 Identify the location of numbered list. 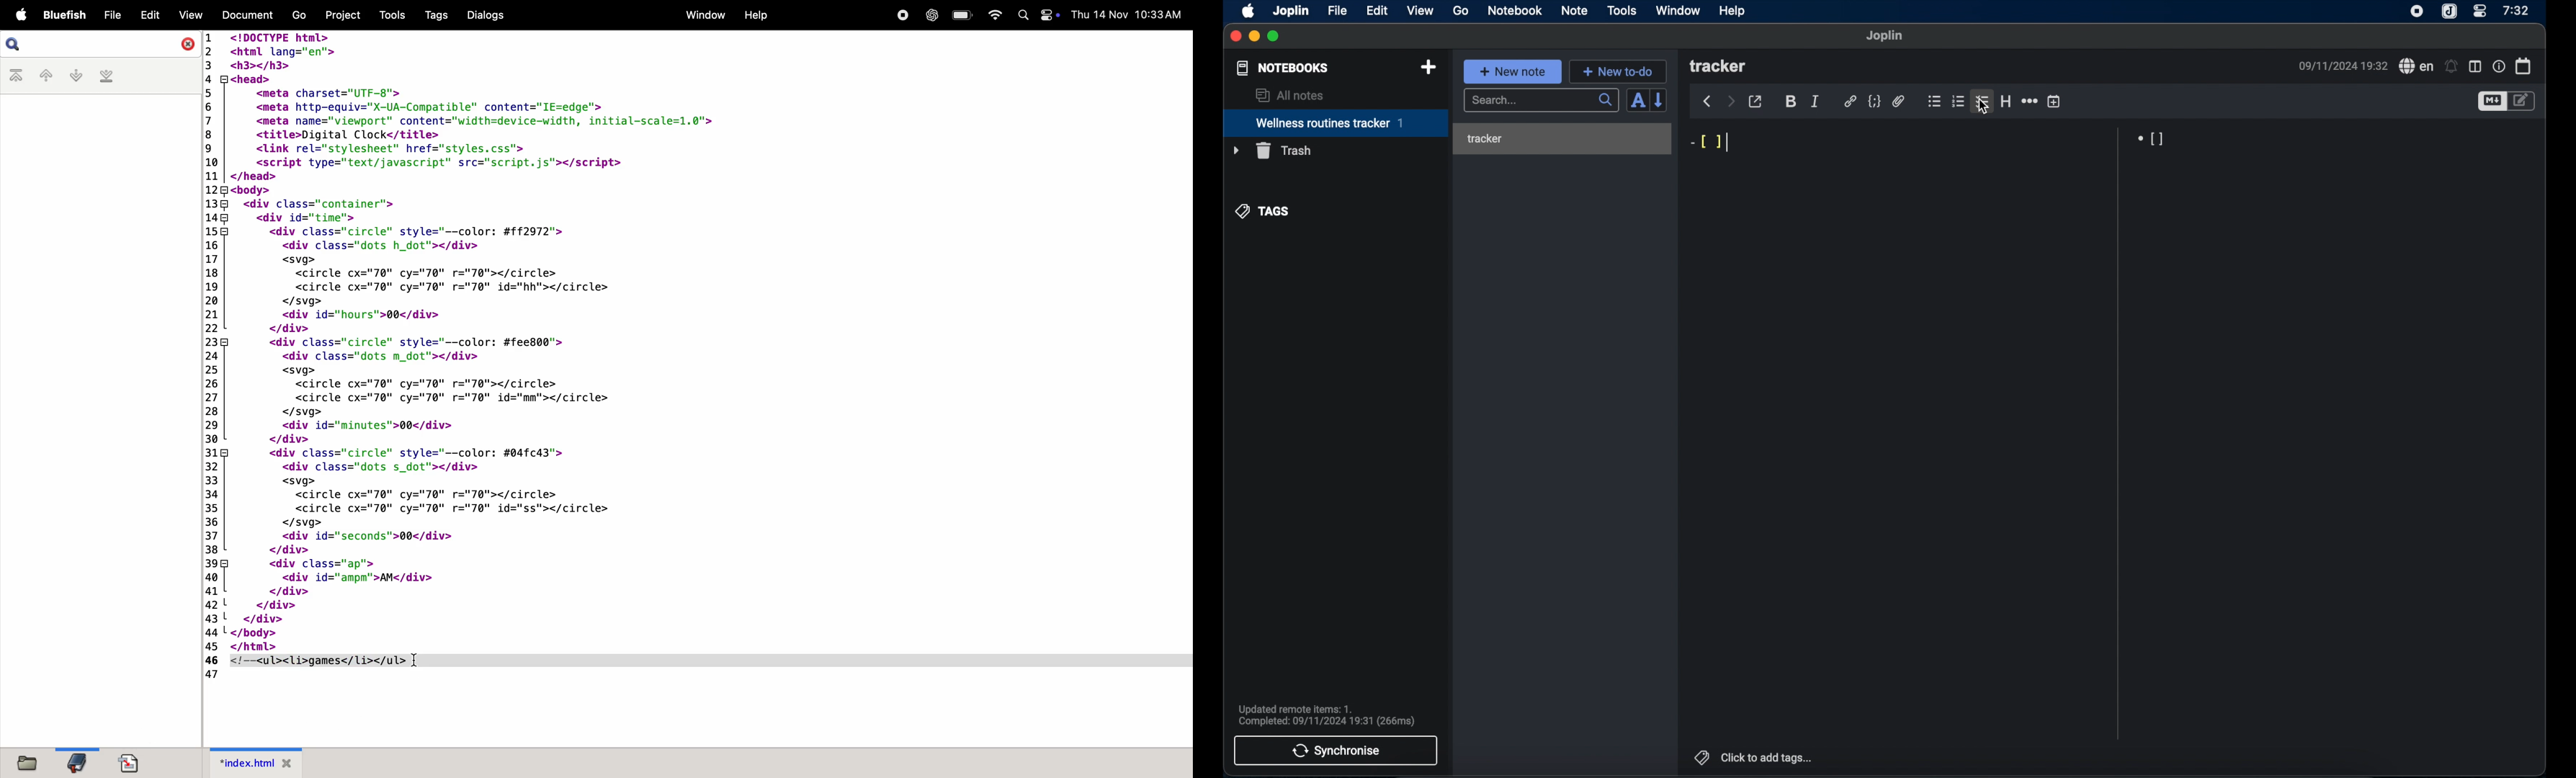
(1959, 102).